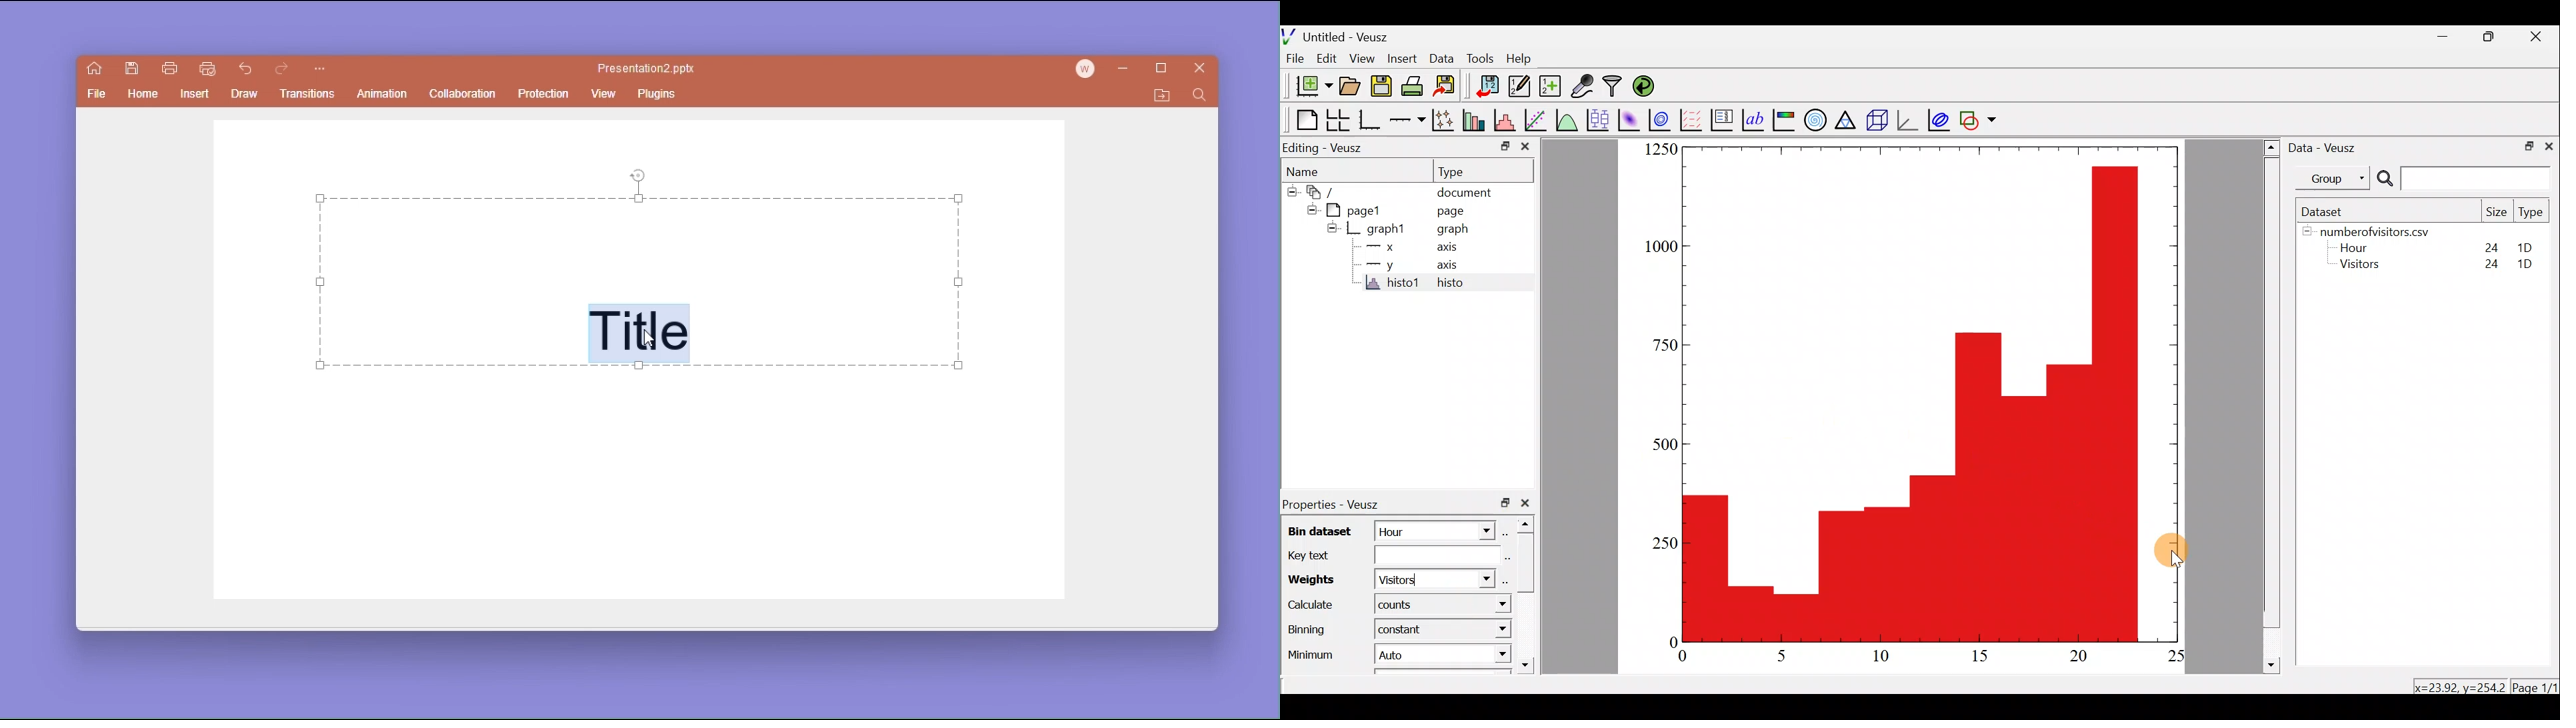  I want to click on rotate tool, so click(639, 174).